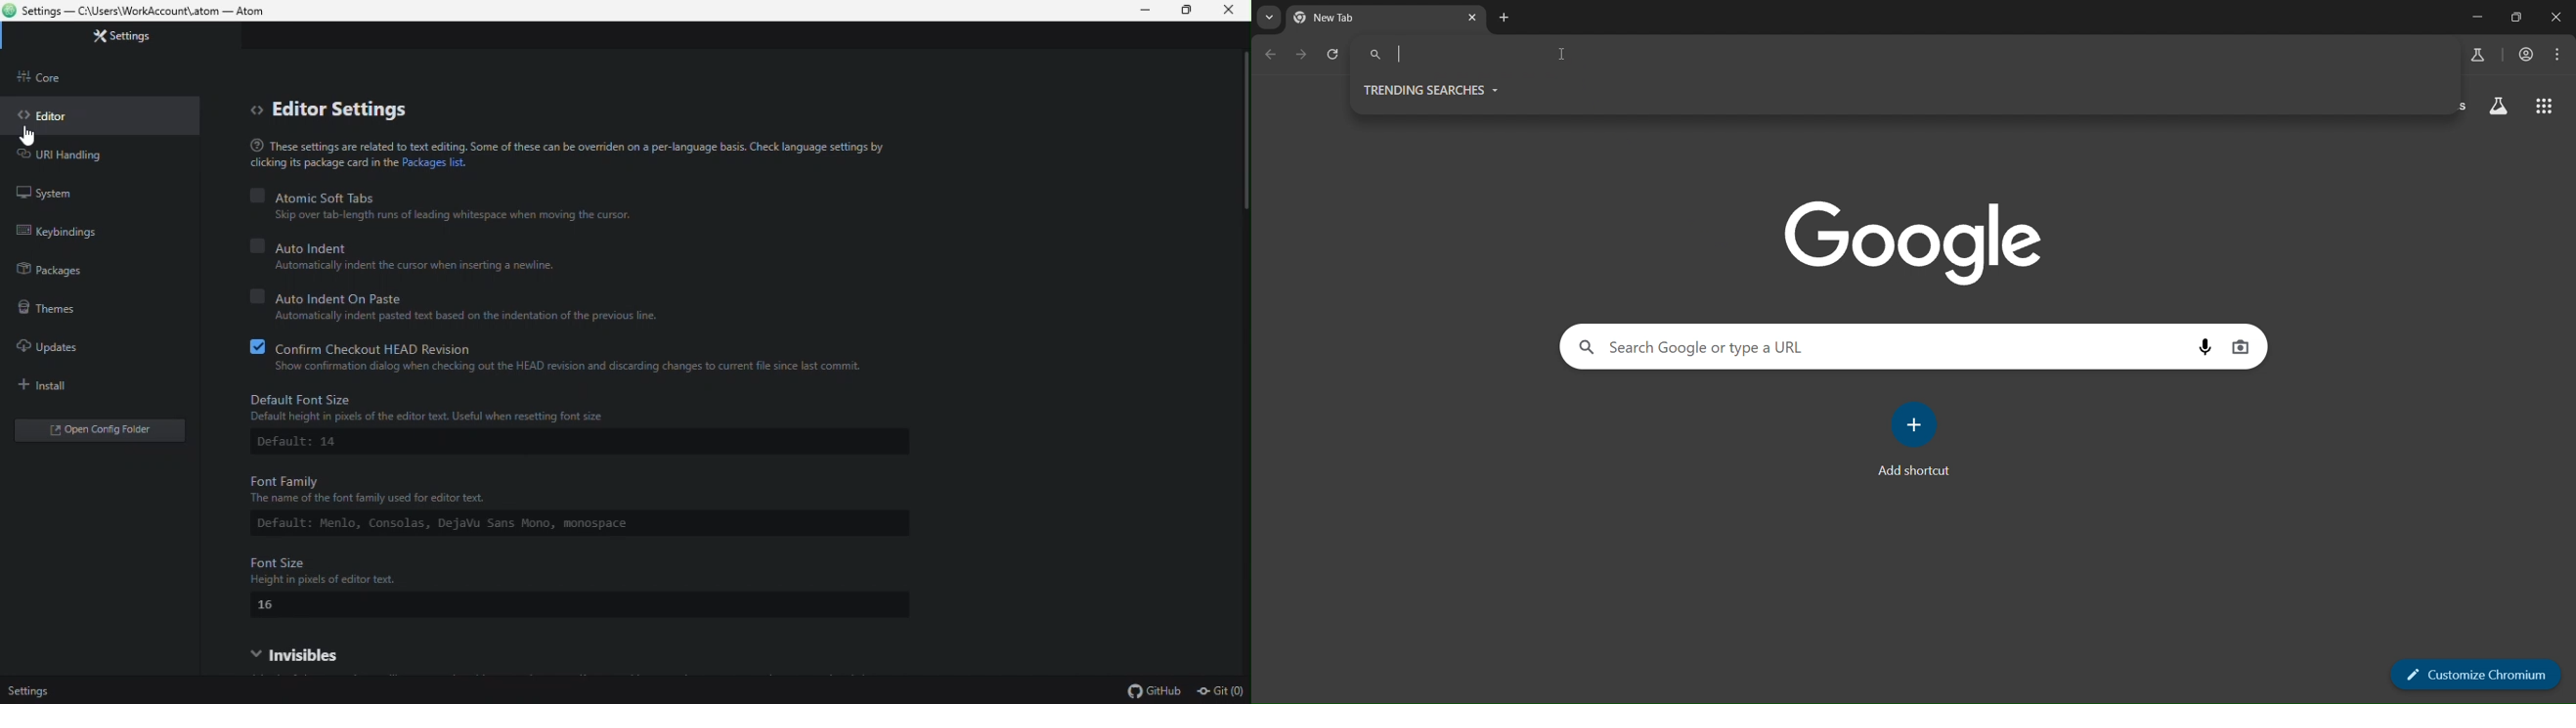 This screenshot has height=728, width=2576. What do you see at coordinates (1904, 53) in the screenshot?
I see `search panel` at bounding box center [1904, 53].